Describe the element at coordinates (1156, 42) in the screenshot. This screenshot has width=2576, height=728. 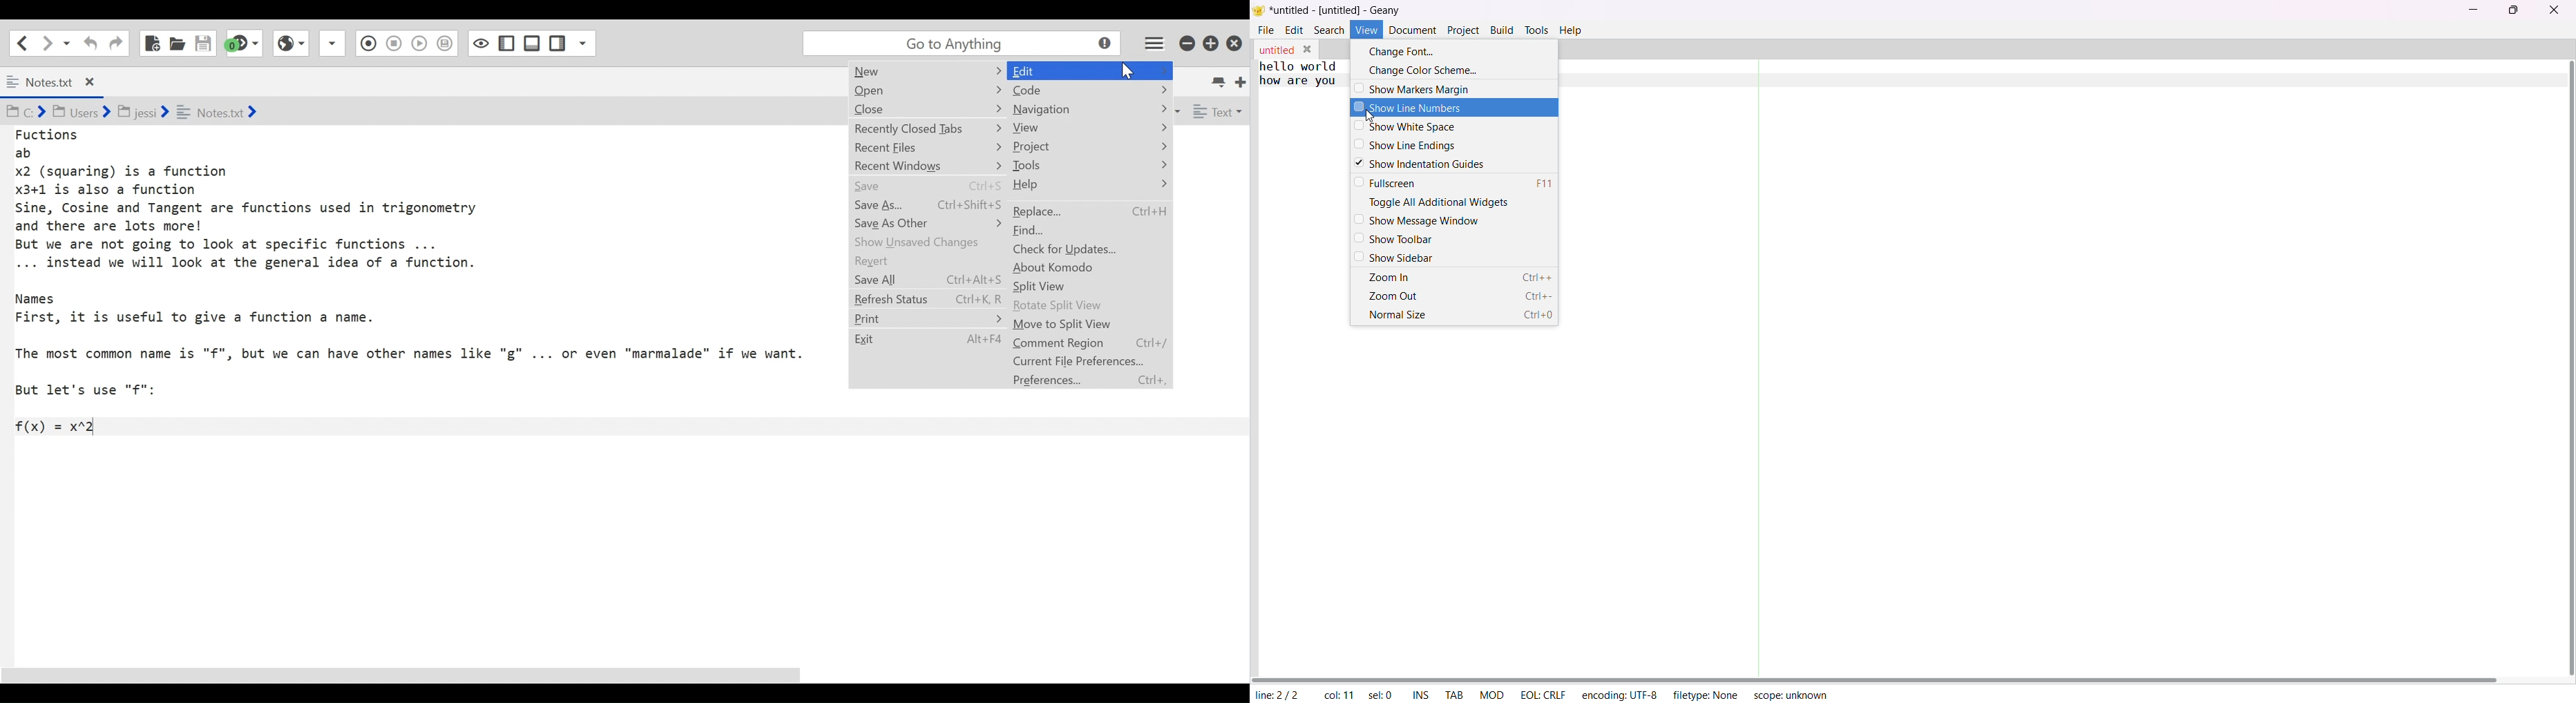
I see `Application menu` at that location.